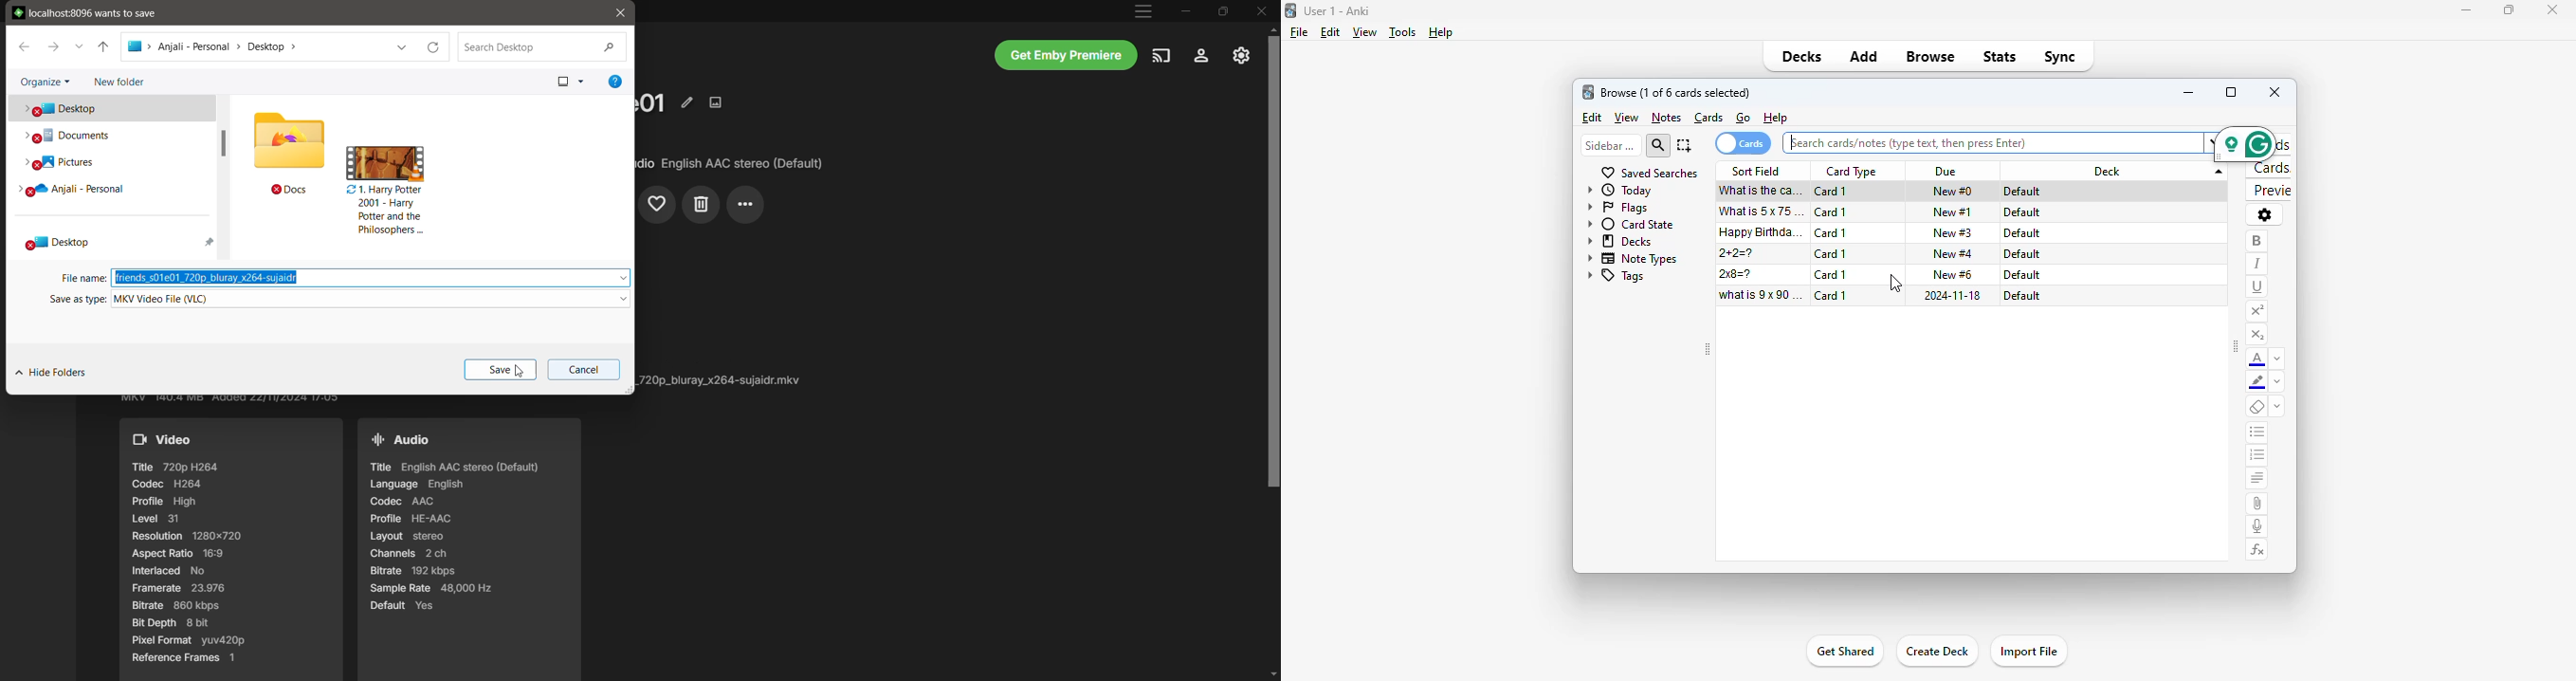  I want to click on Refresh Current Location, so click(434, 47).